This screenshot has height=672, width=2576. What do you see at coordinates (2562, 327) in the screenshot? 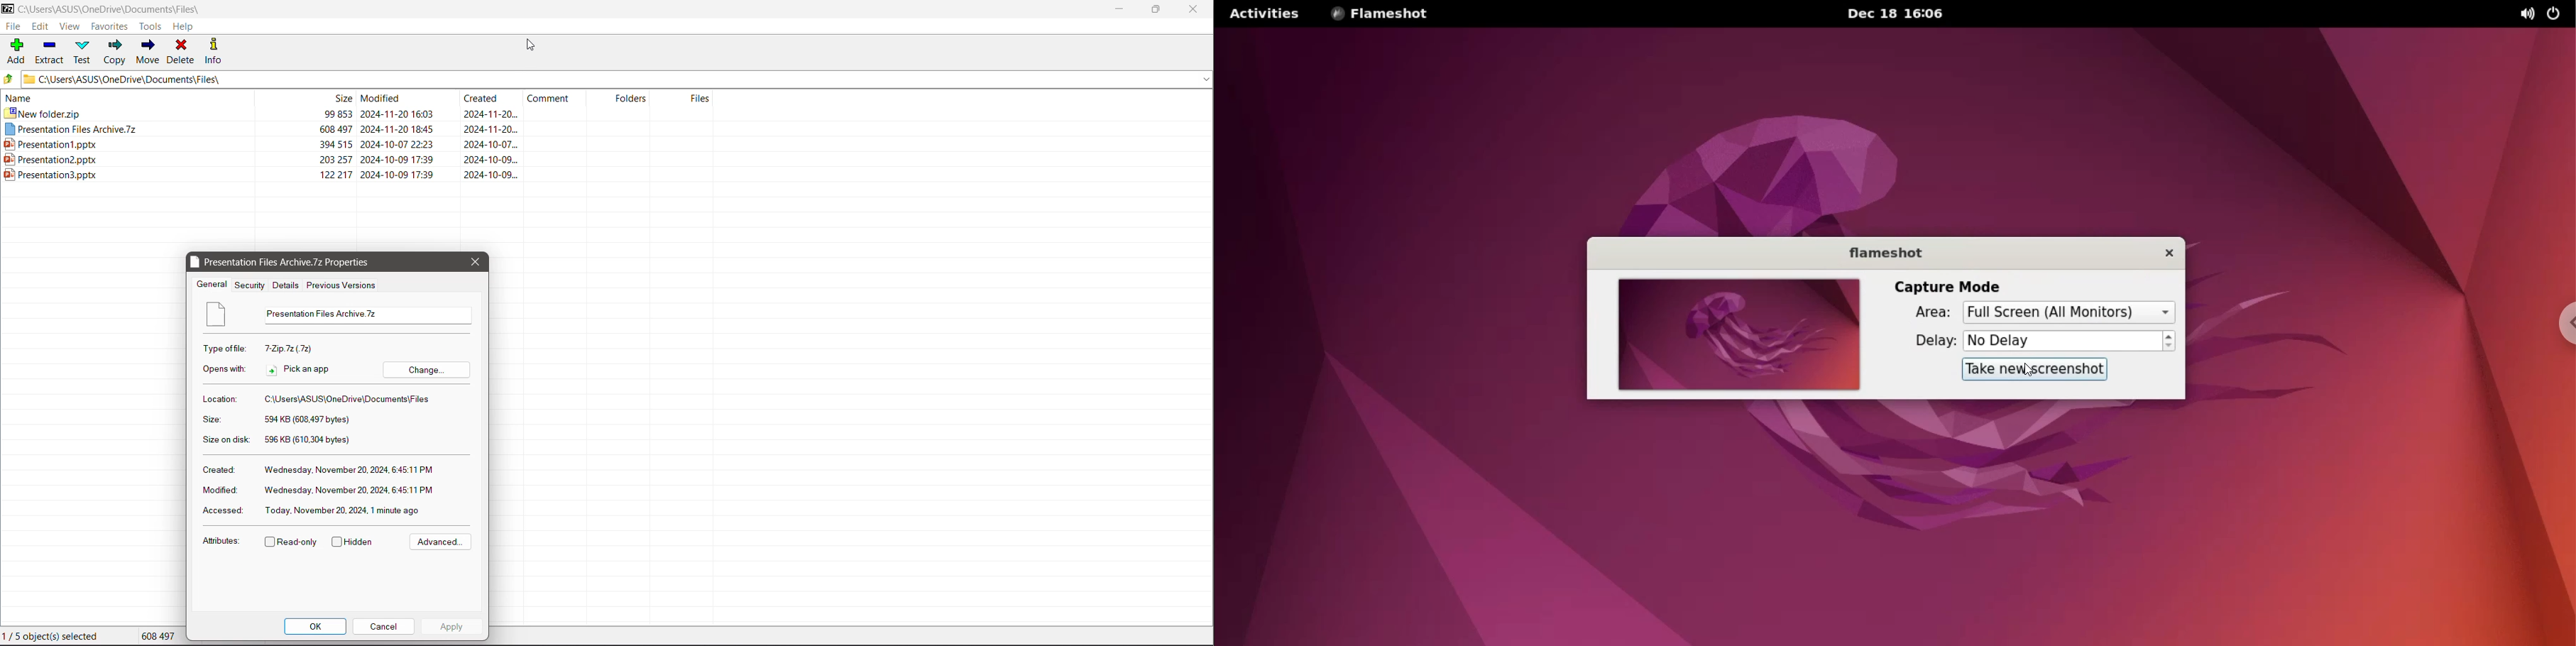
I see `chrome options` at bounding box center [2562, 327].